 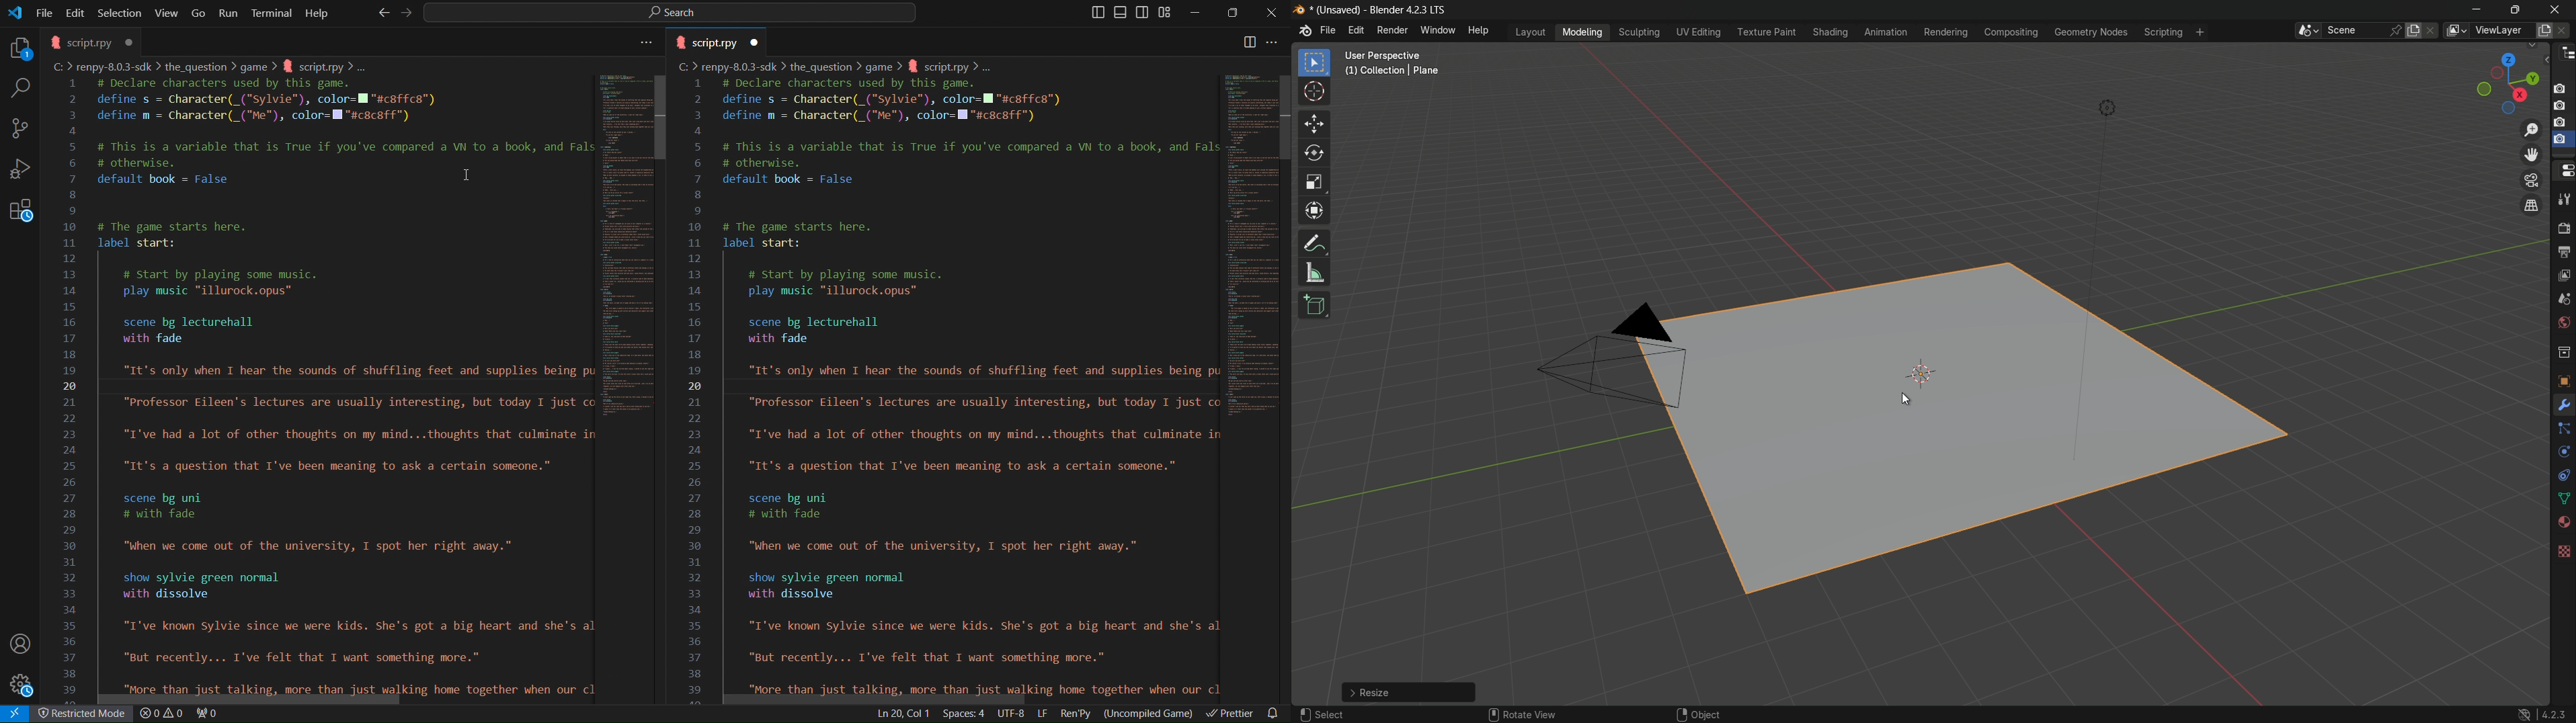 I want to click on output, so click(x=2563, y=250).